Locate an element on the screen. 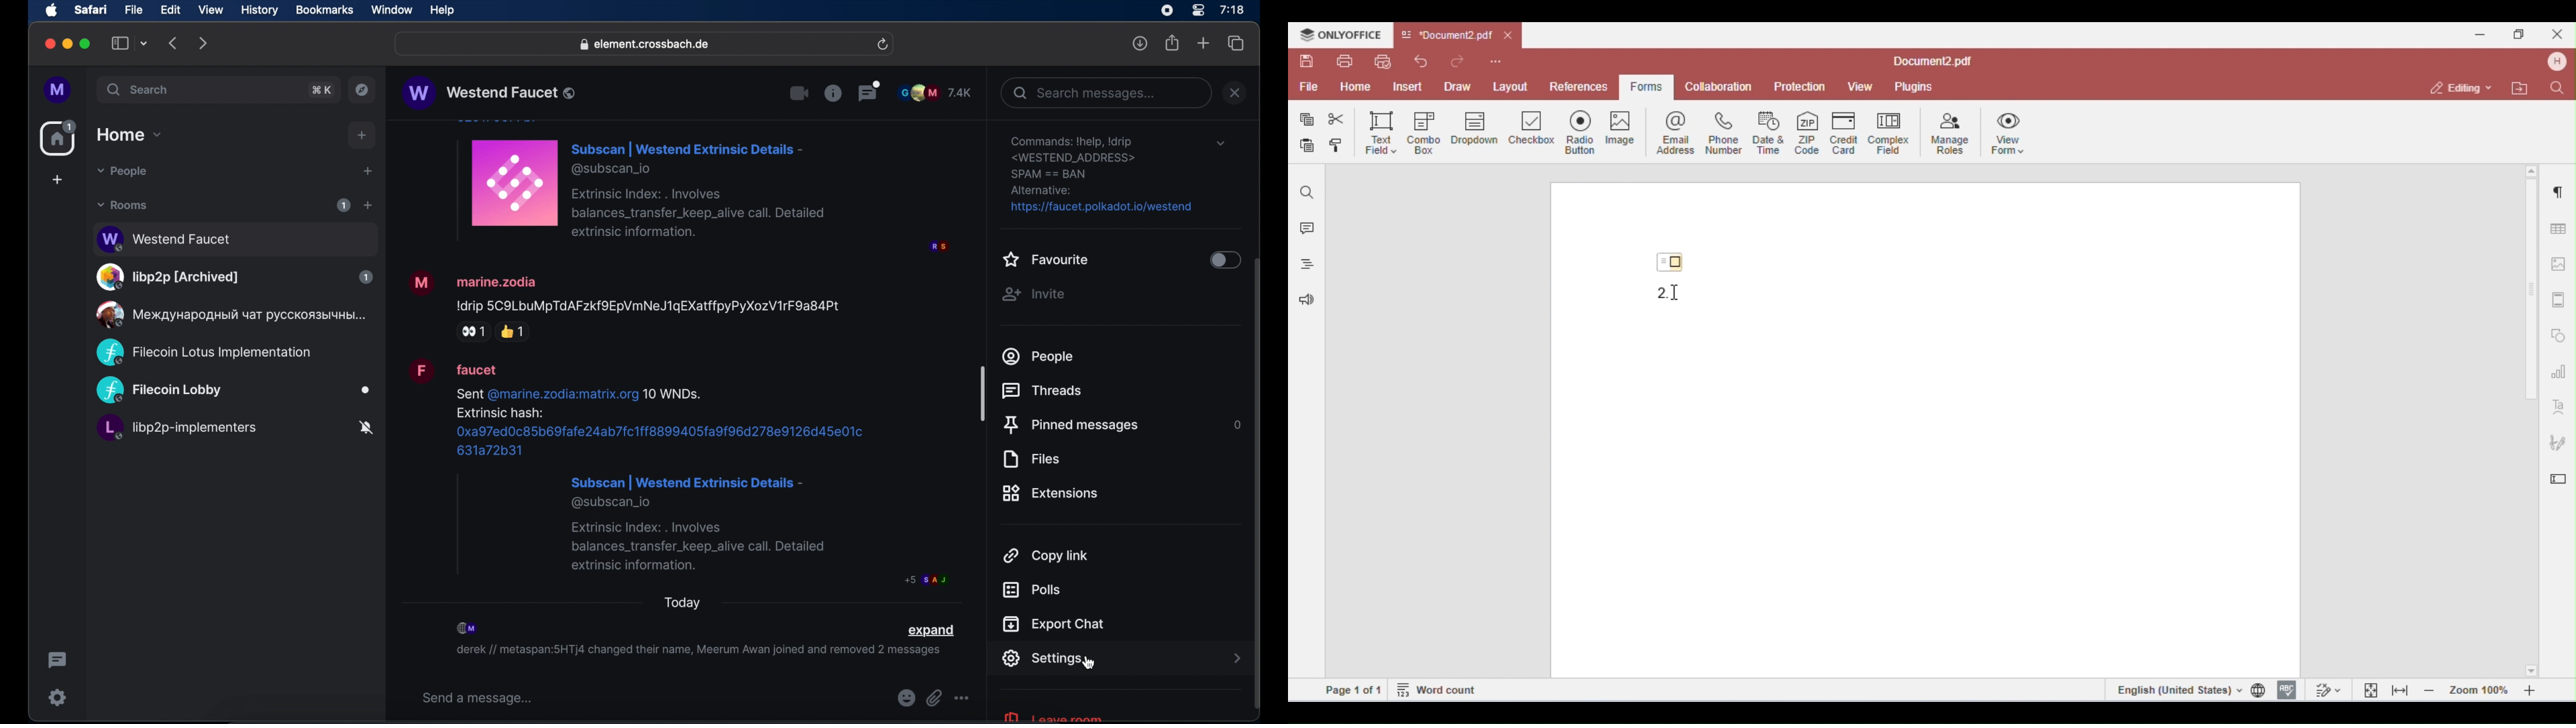 The width and height of the screenshot is (2576, 728). expand is located at coordinates (930, 631).